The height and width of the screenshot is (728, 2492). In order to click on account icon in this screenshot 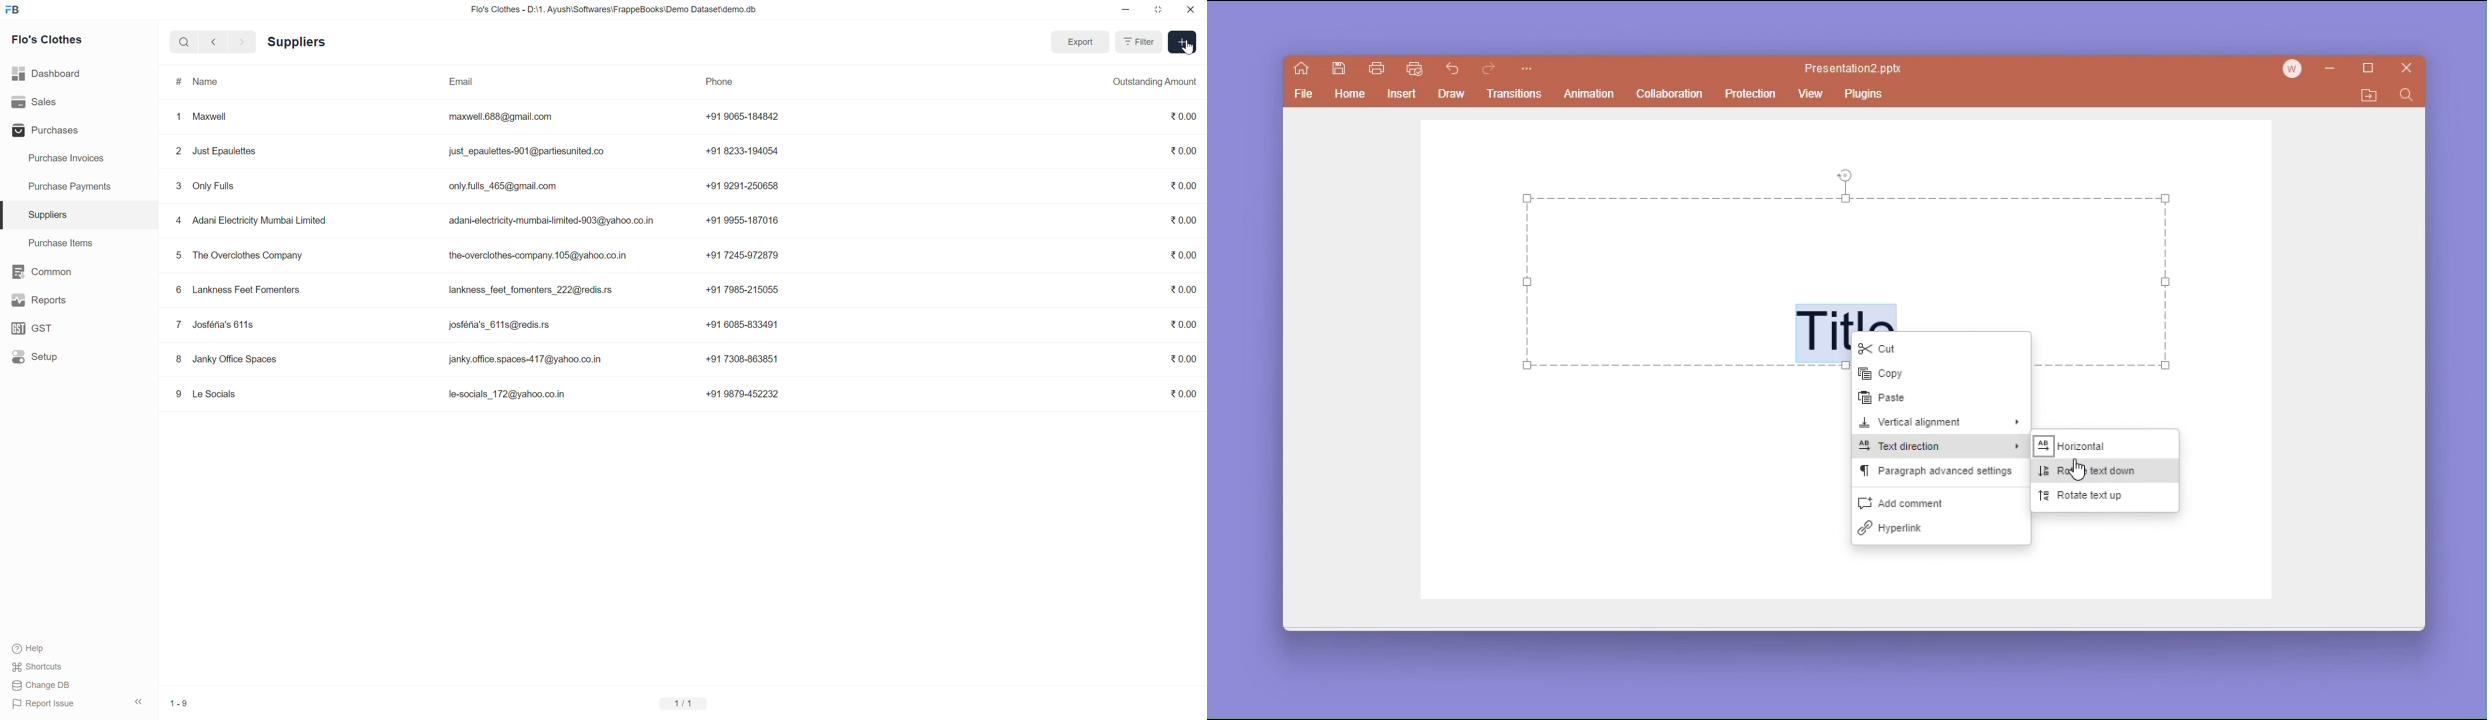, I will do `click(2296, 69)`.